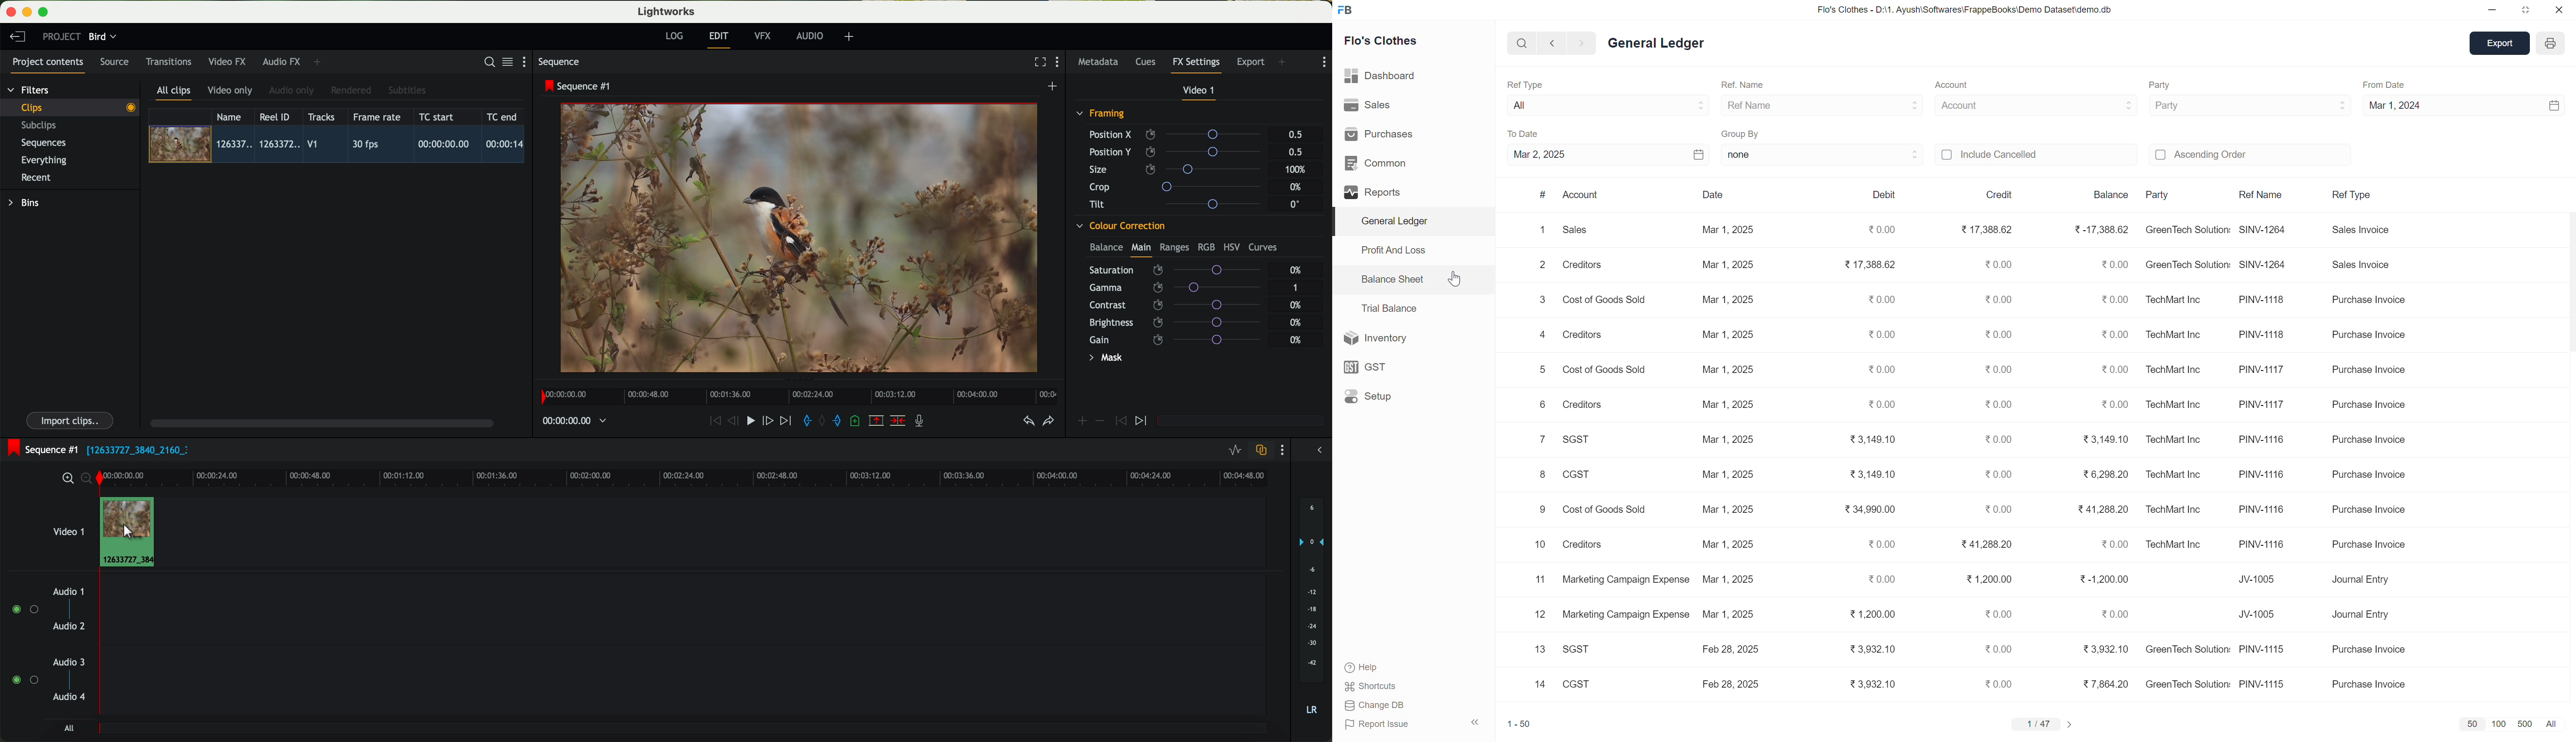 Image resolution: width=2576 pixels, height=756 pixels. Describe the element at coordinates (1373, 687) in the screenshot. I see `Shortcuts` at that location.